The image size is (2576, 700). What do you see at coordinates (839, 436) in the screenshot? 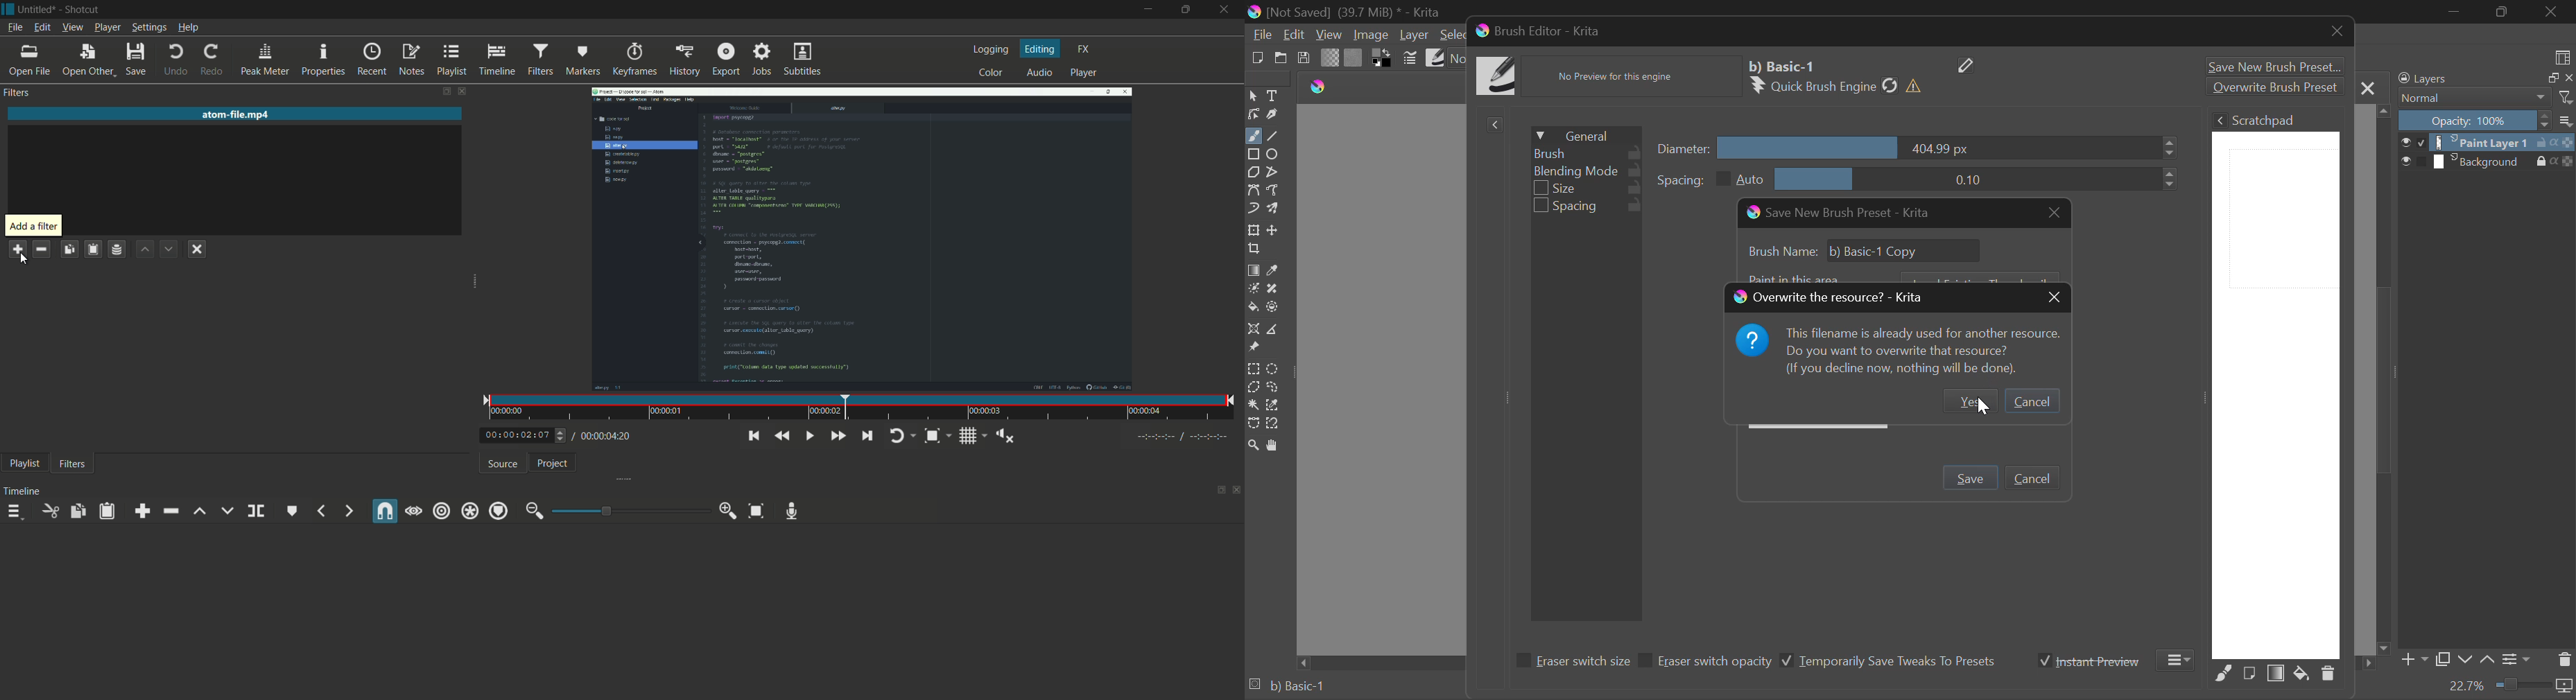
I see `quickly play forward` at bounding box center [839, 436].